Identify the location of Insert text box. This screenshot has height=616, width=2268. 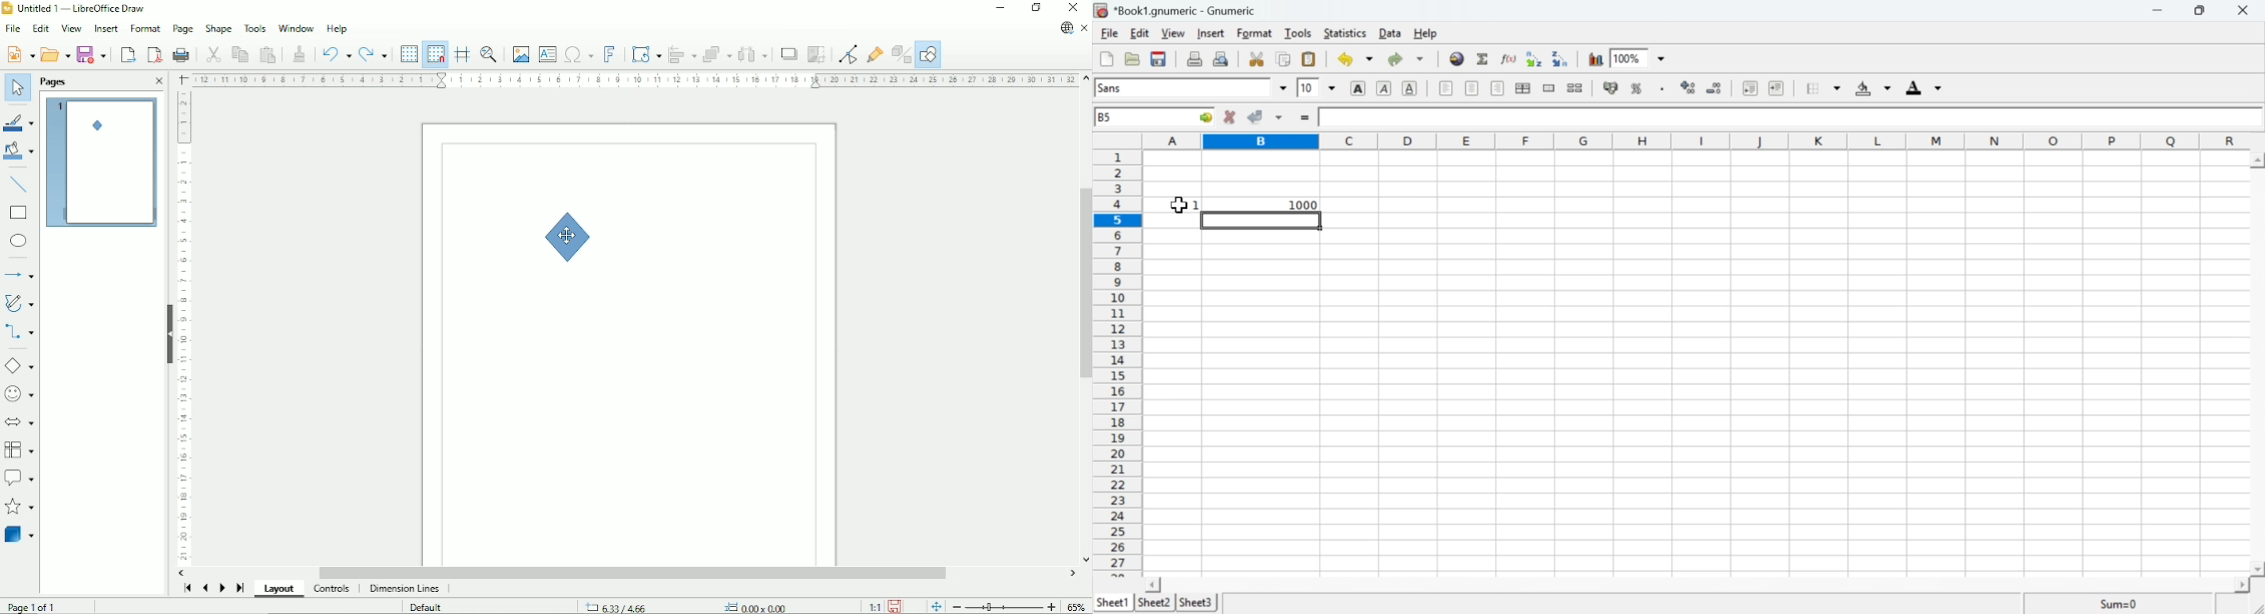
(548, 54).